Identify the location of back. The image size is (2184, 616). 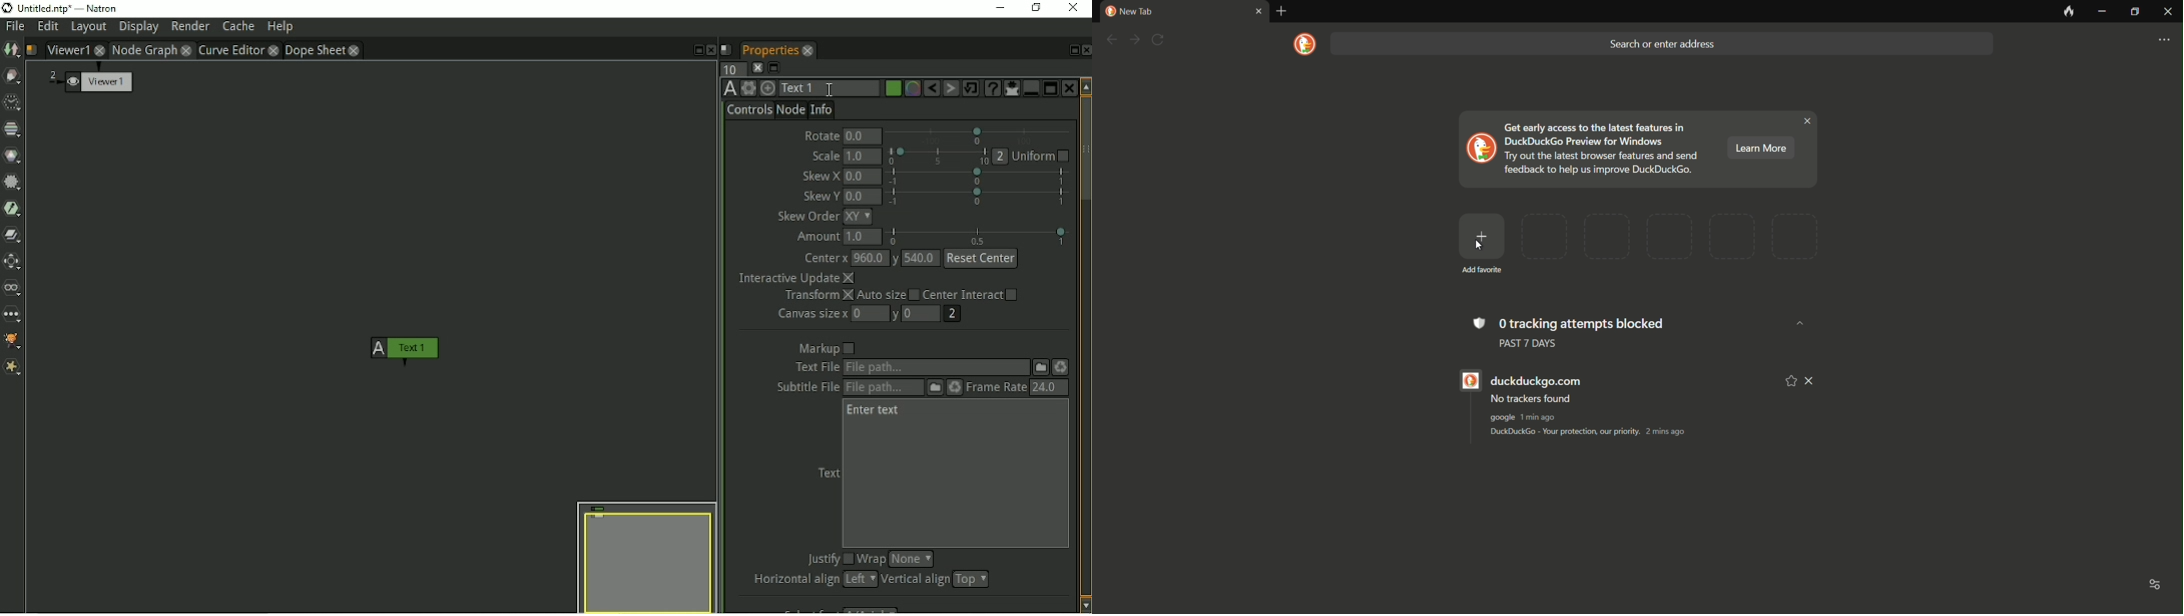
(1111, 40).